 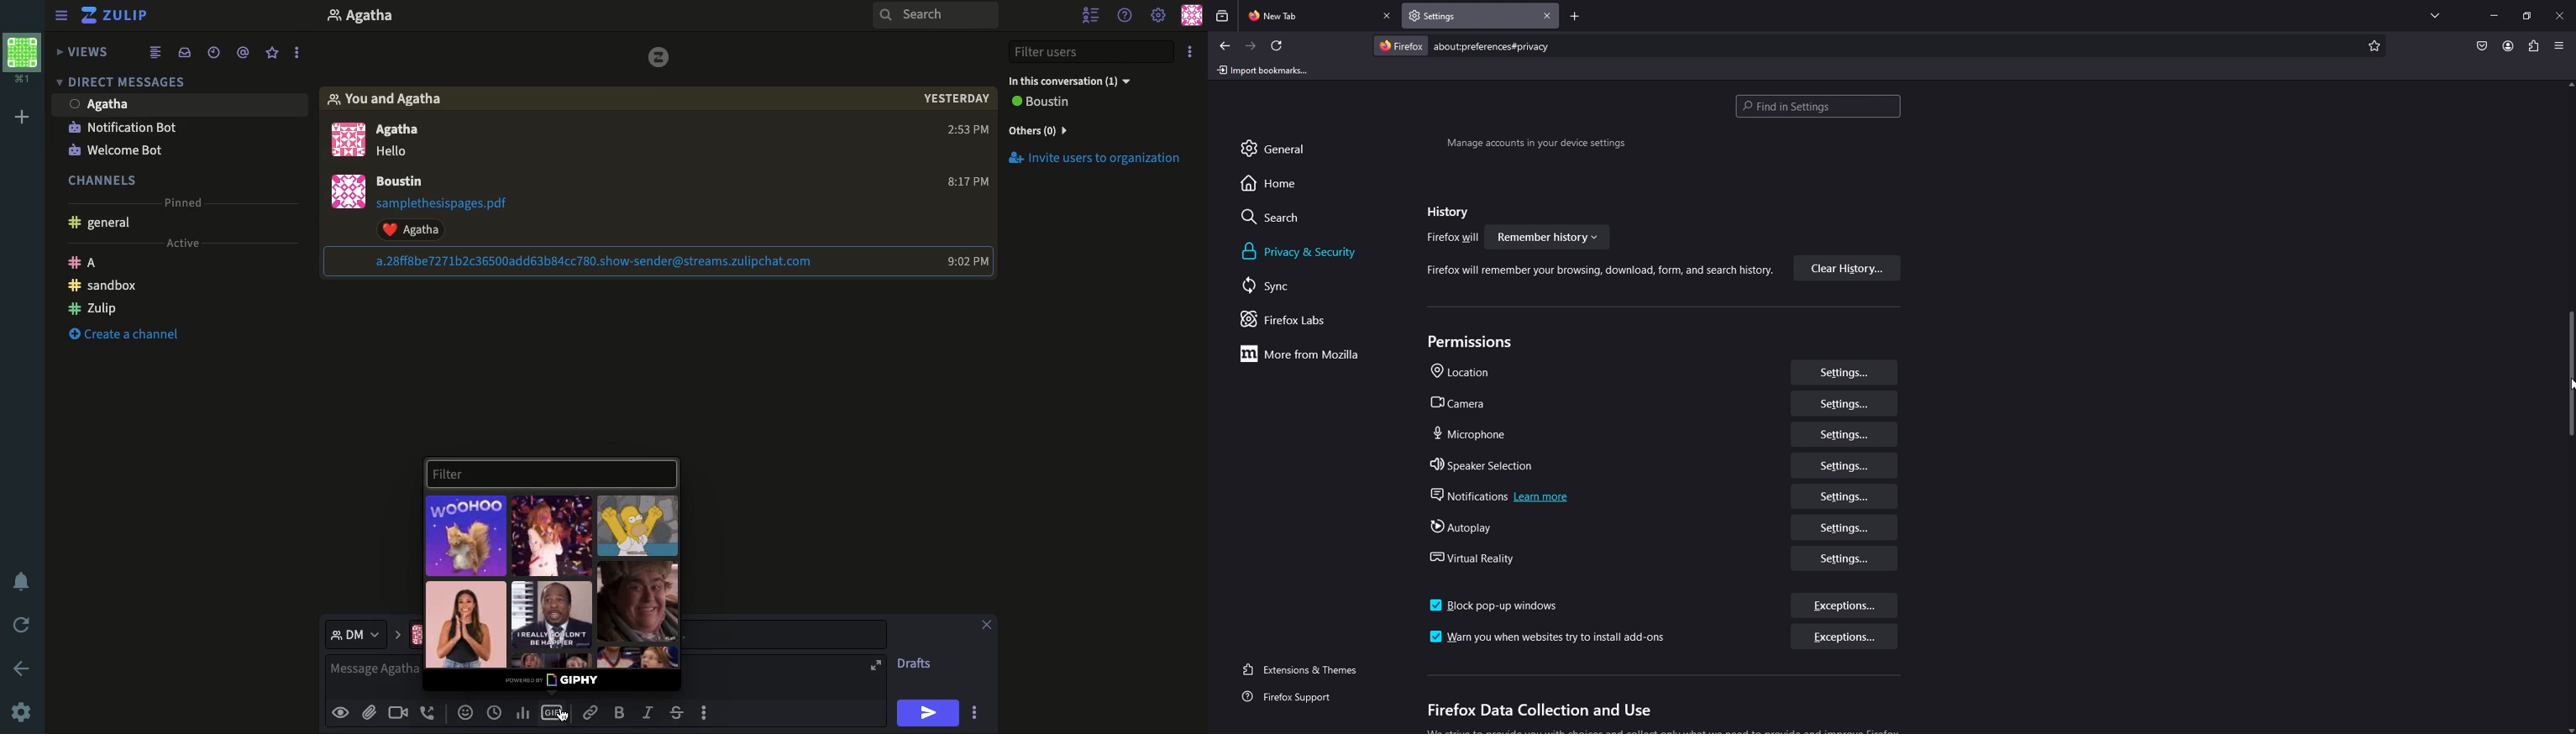 I want to click on GIF, so click(x=553, y=536).